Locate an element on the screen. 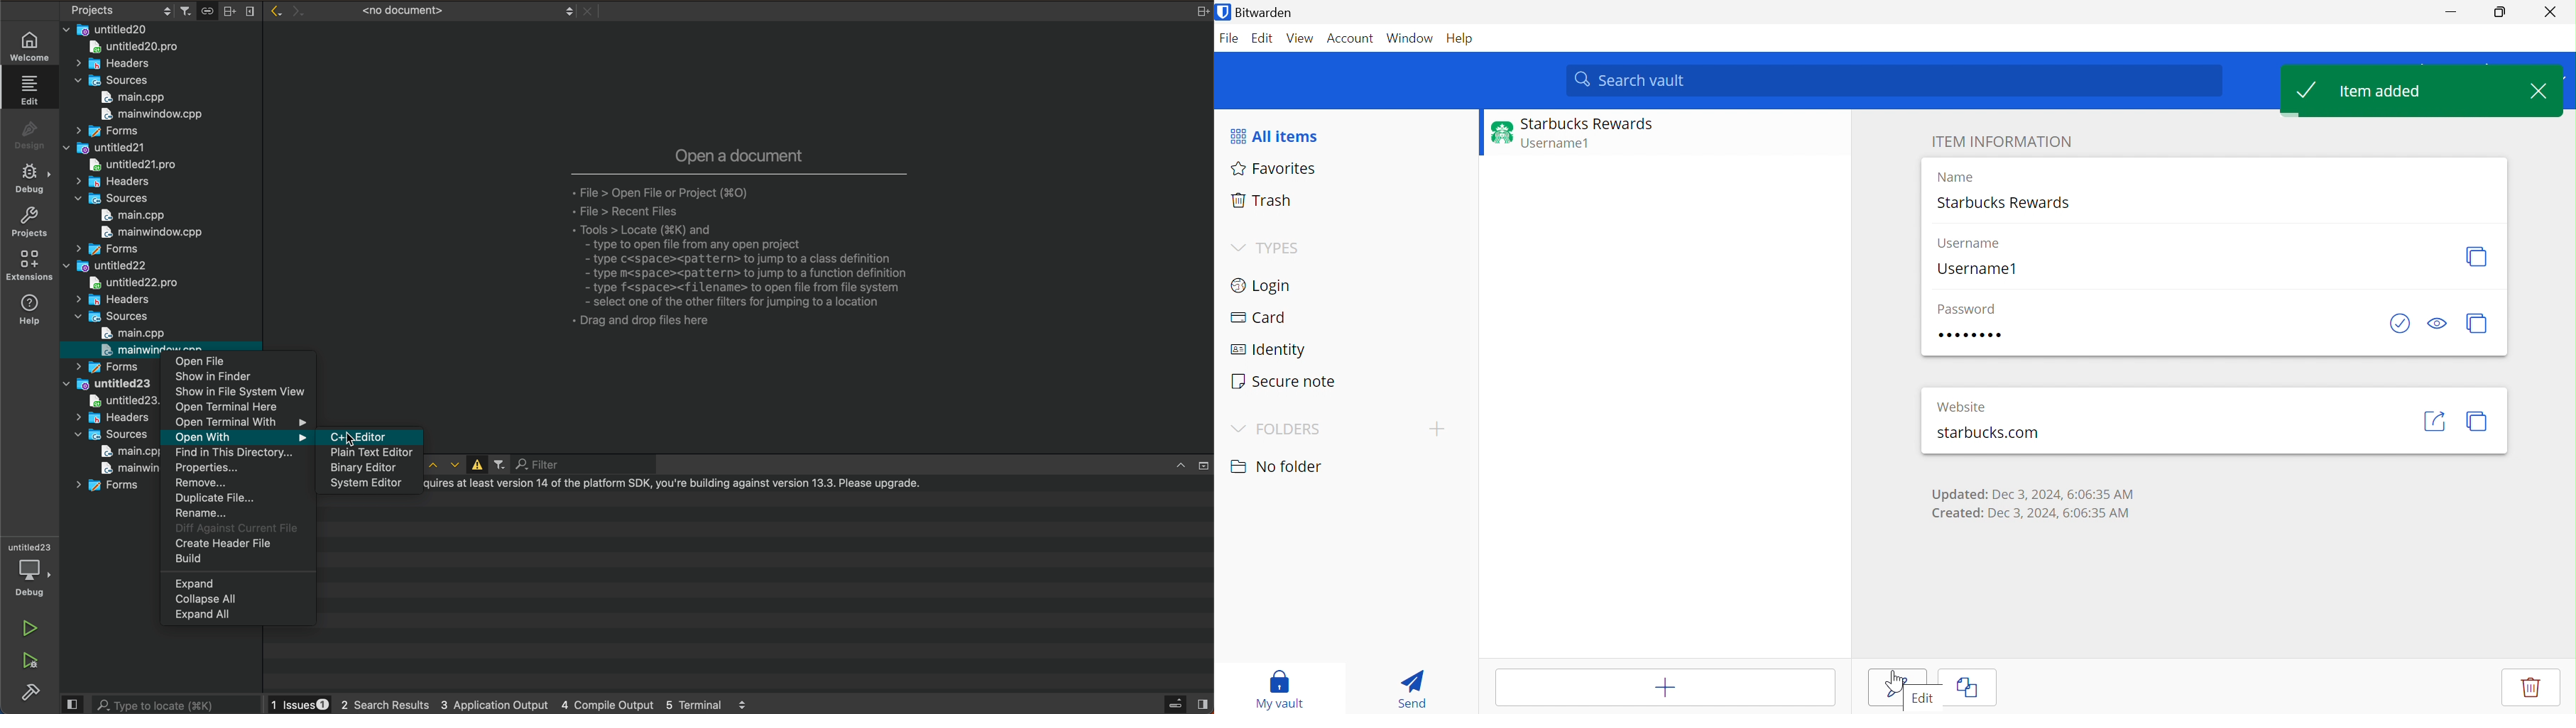 Image resolution: width=2576 pixels, height=728 pixels. My vault is located at coordinates (1284, 690).